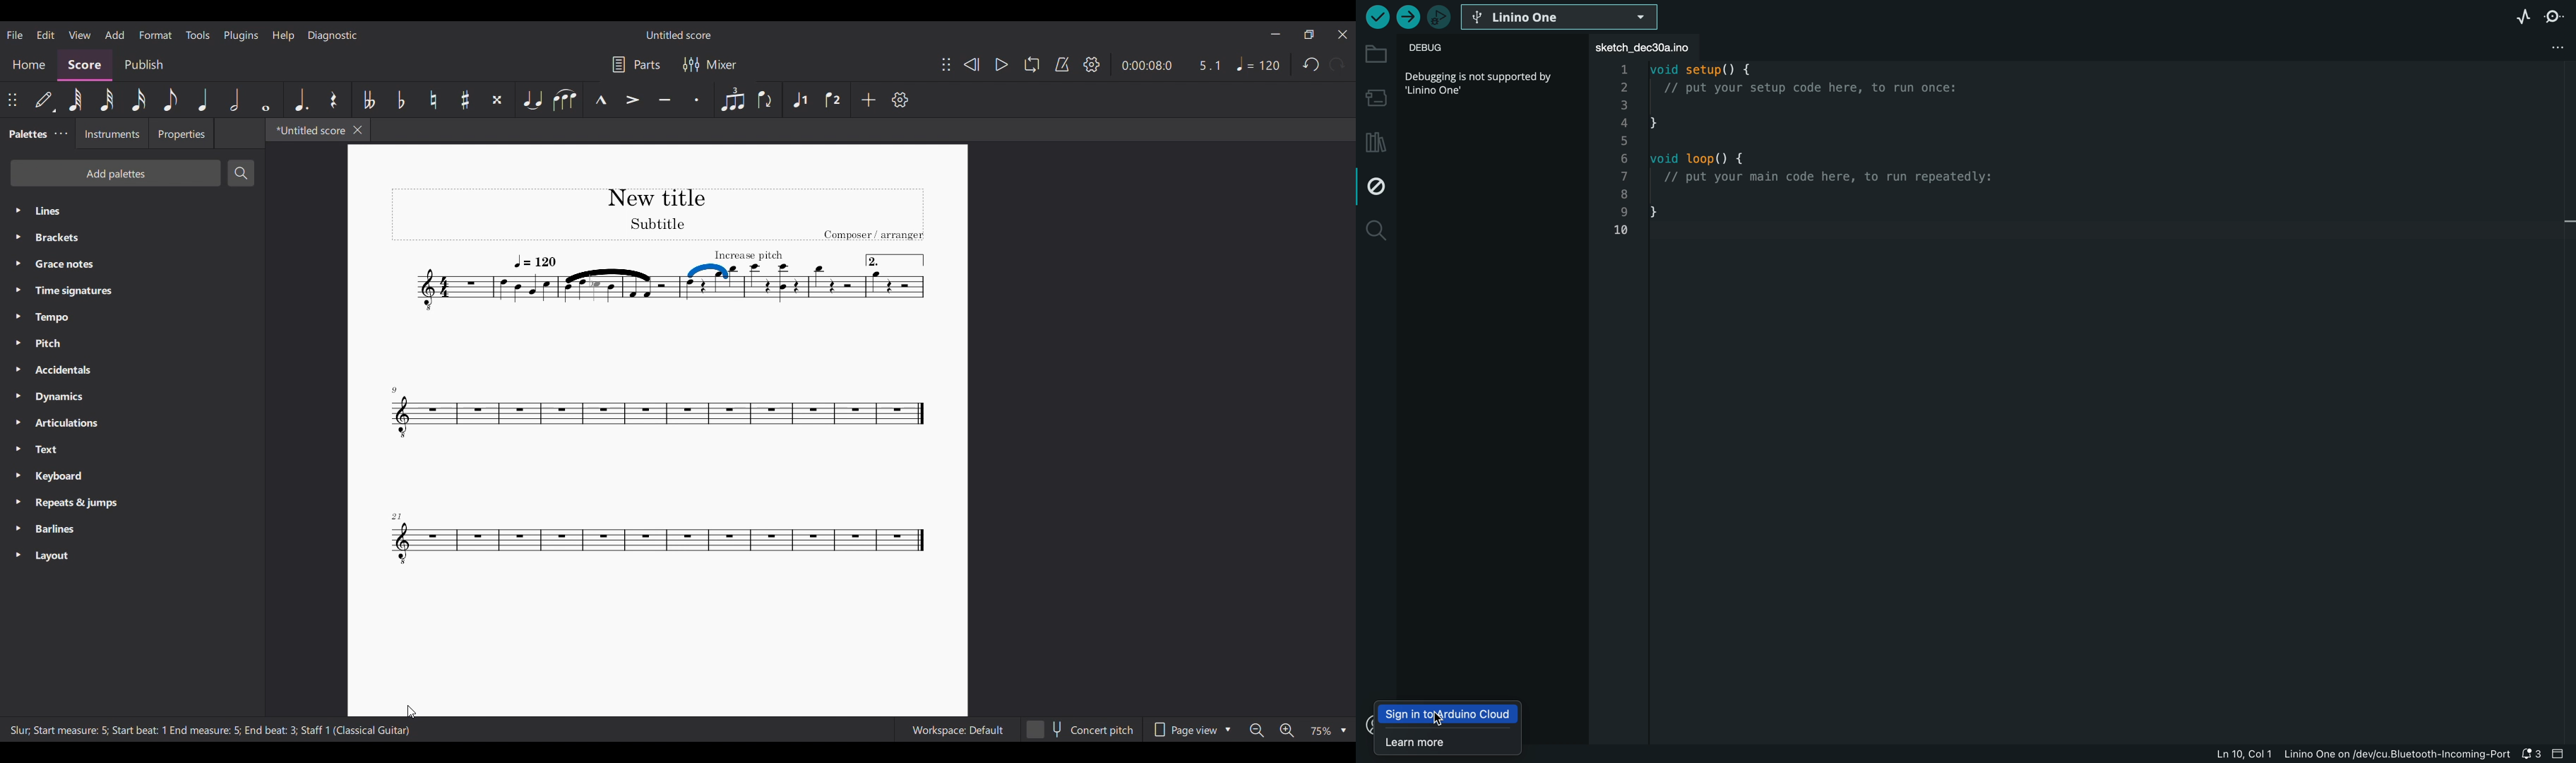 This screenshot has height=784, width=2576. What do you see at coordinates (369, 100) in the screenshot?
I see `Toggle double flat` at bounding box center [369, 100].